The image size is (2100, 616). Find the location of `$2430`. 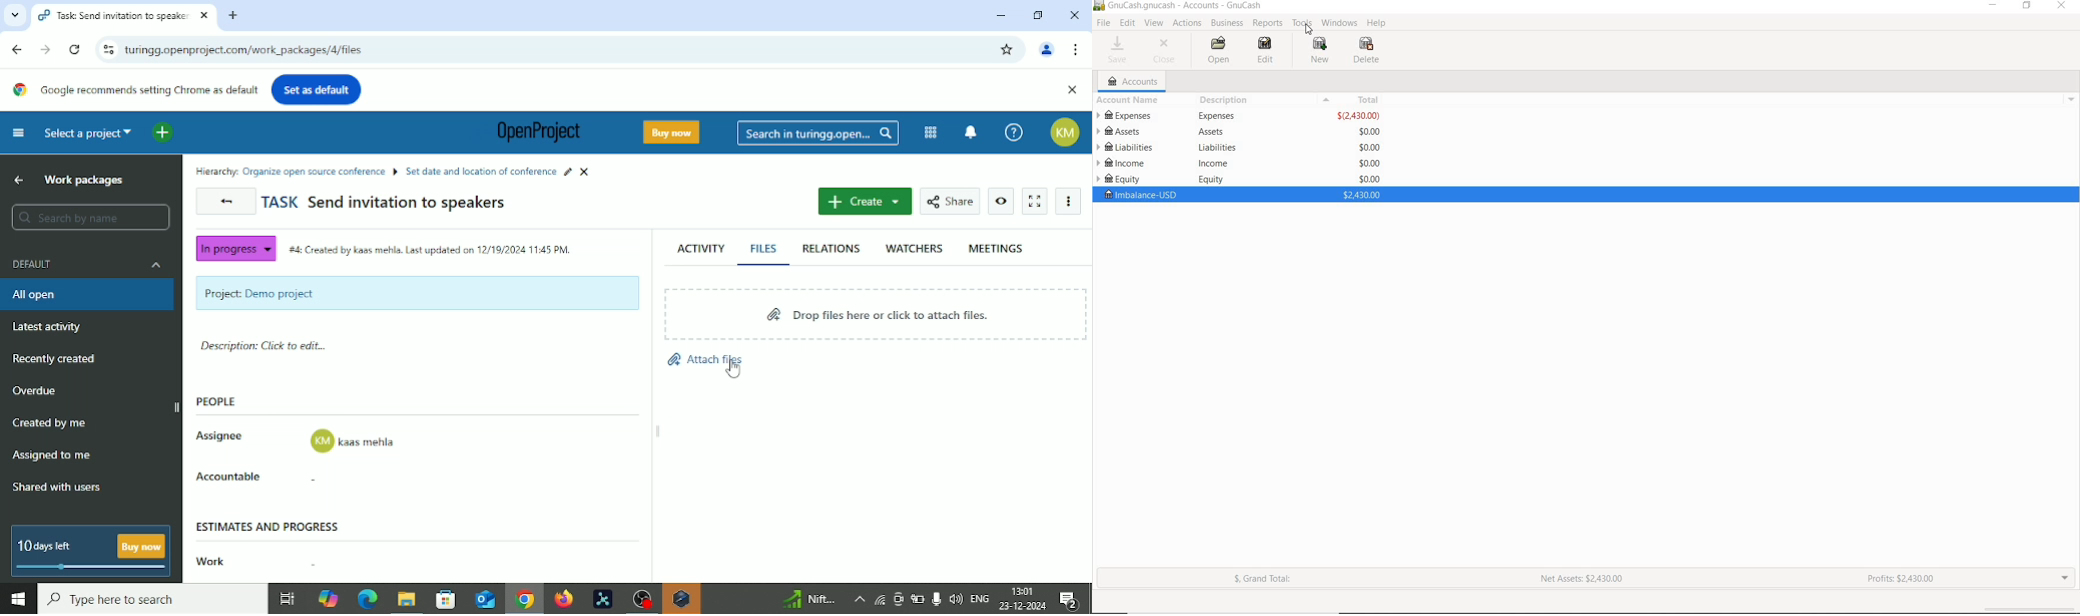

$2430 is located at coordinates (1361, 194).